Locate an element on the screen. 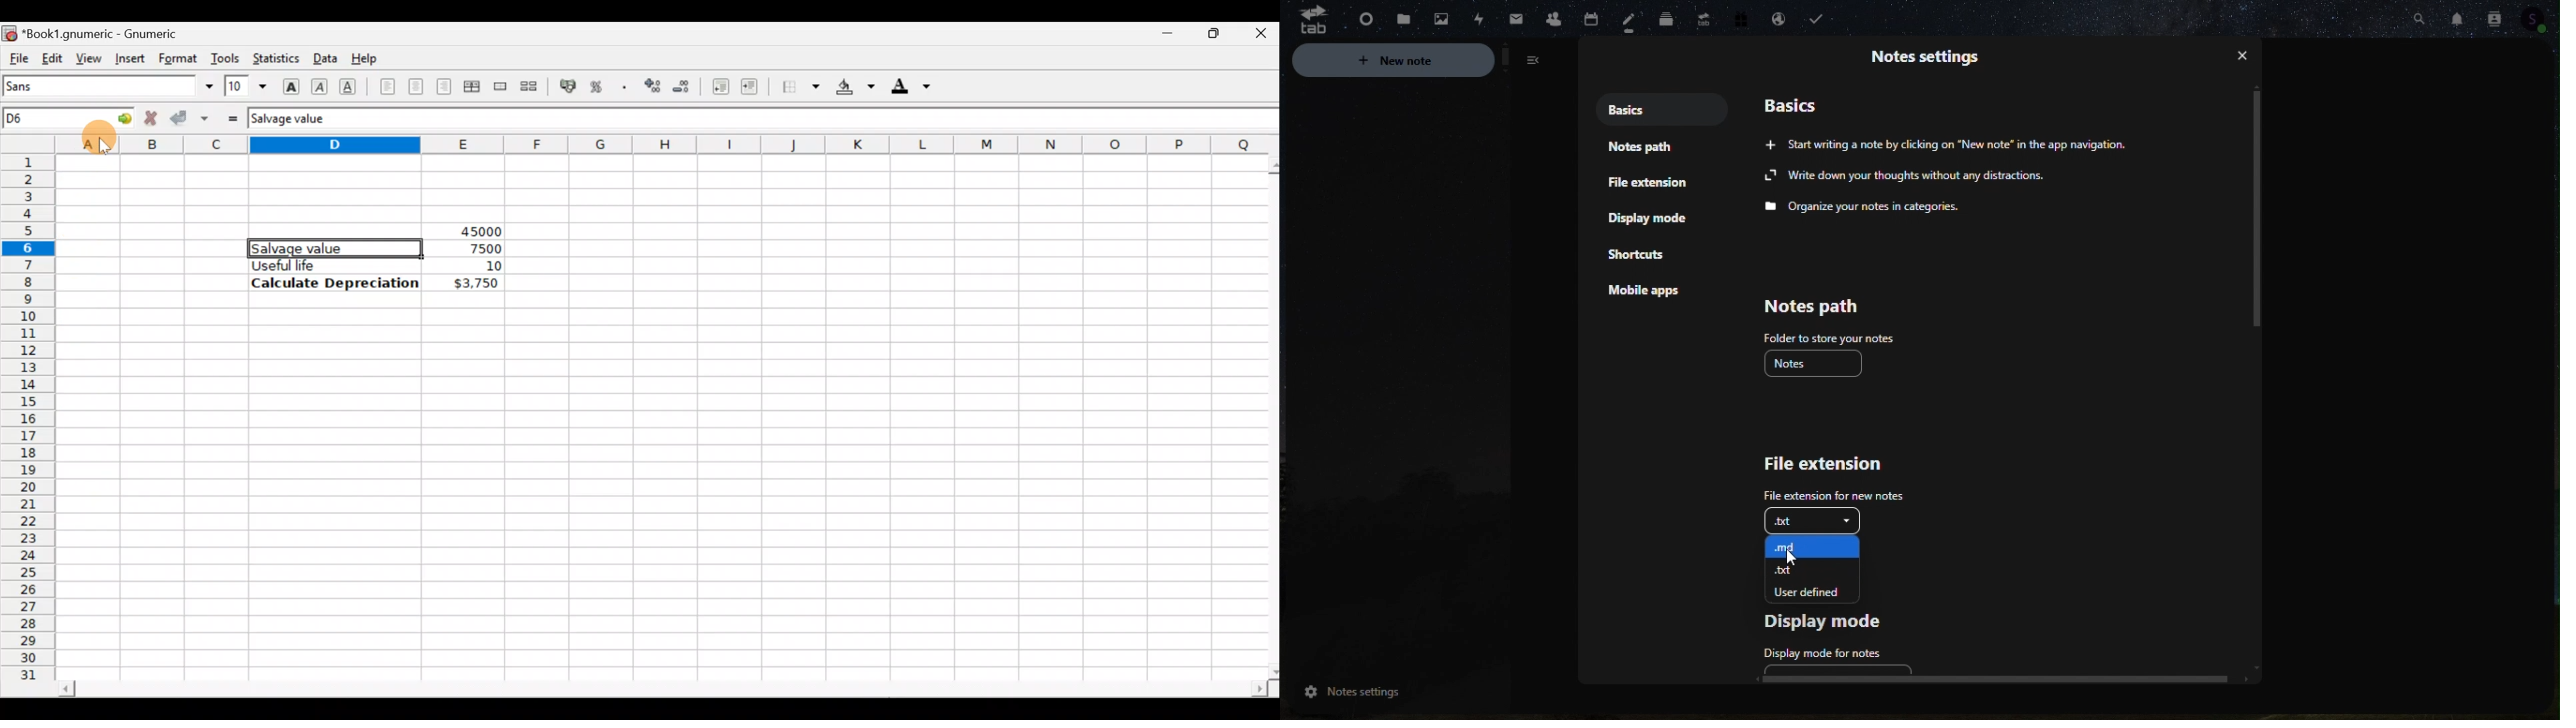  File is located at coordinates (1396, 20).